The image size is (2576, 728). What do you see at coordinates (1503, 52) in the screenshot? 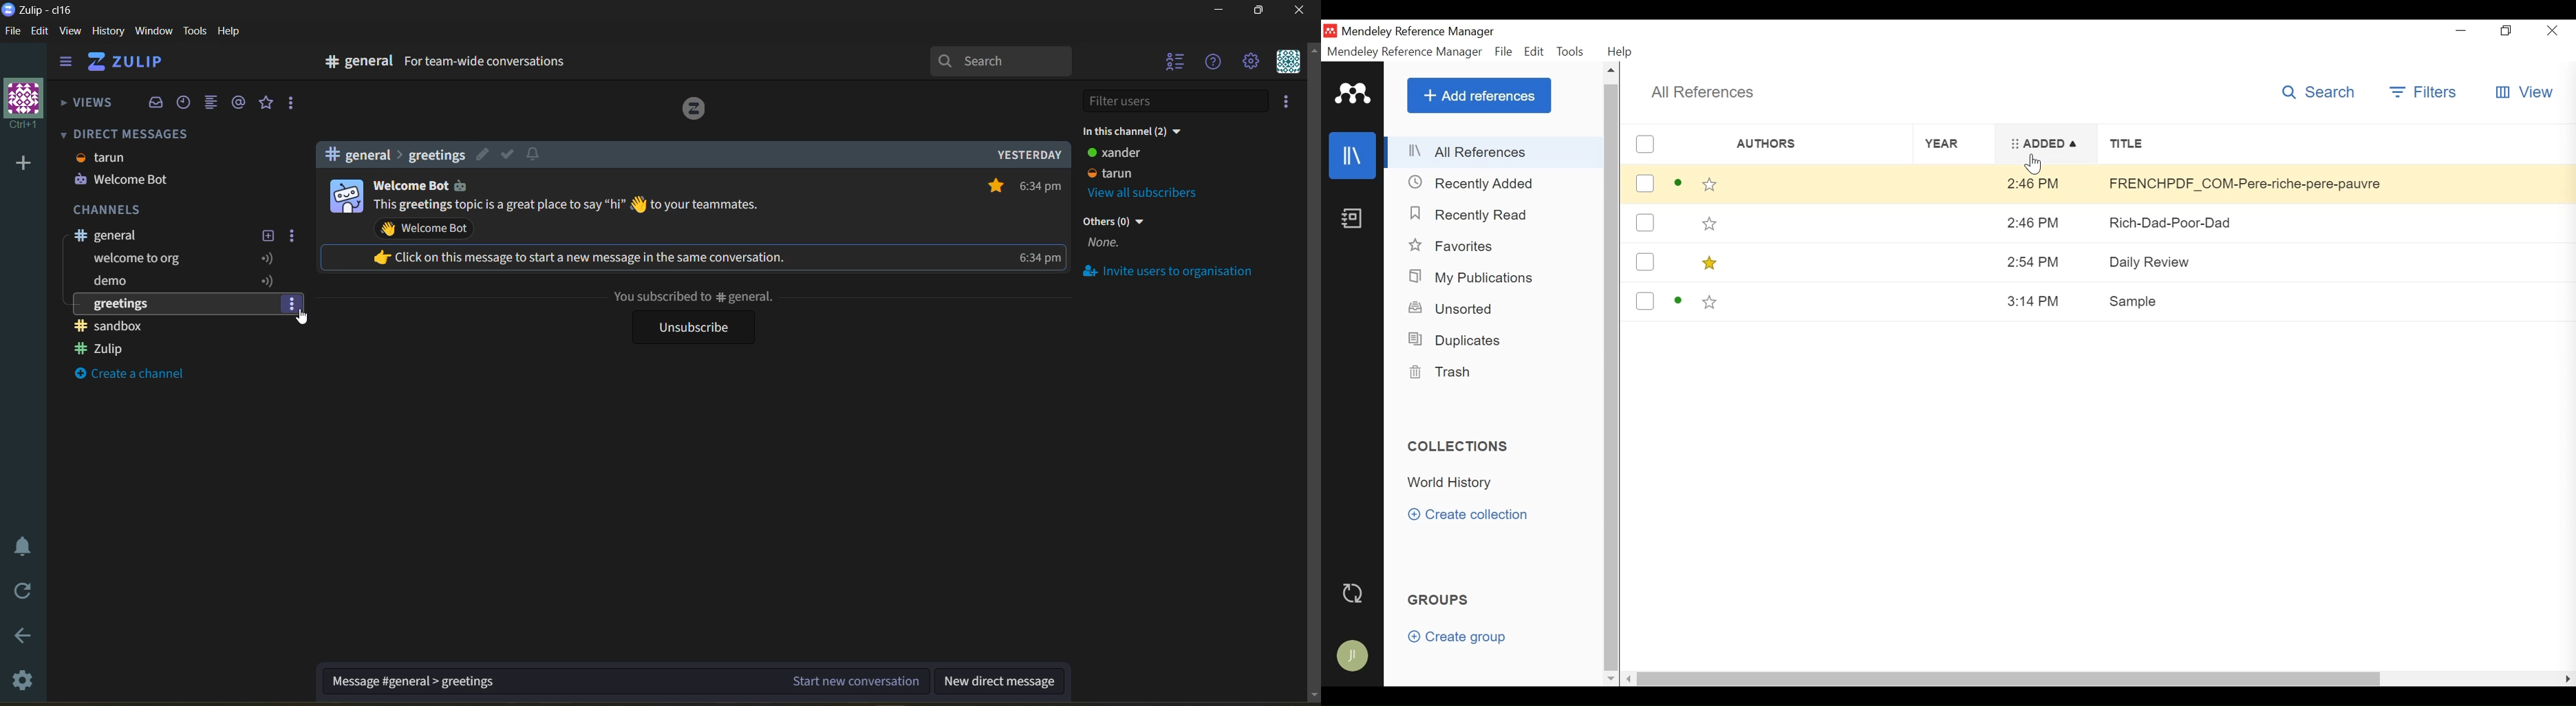
I see `File` at bounding box center [1503, 52].